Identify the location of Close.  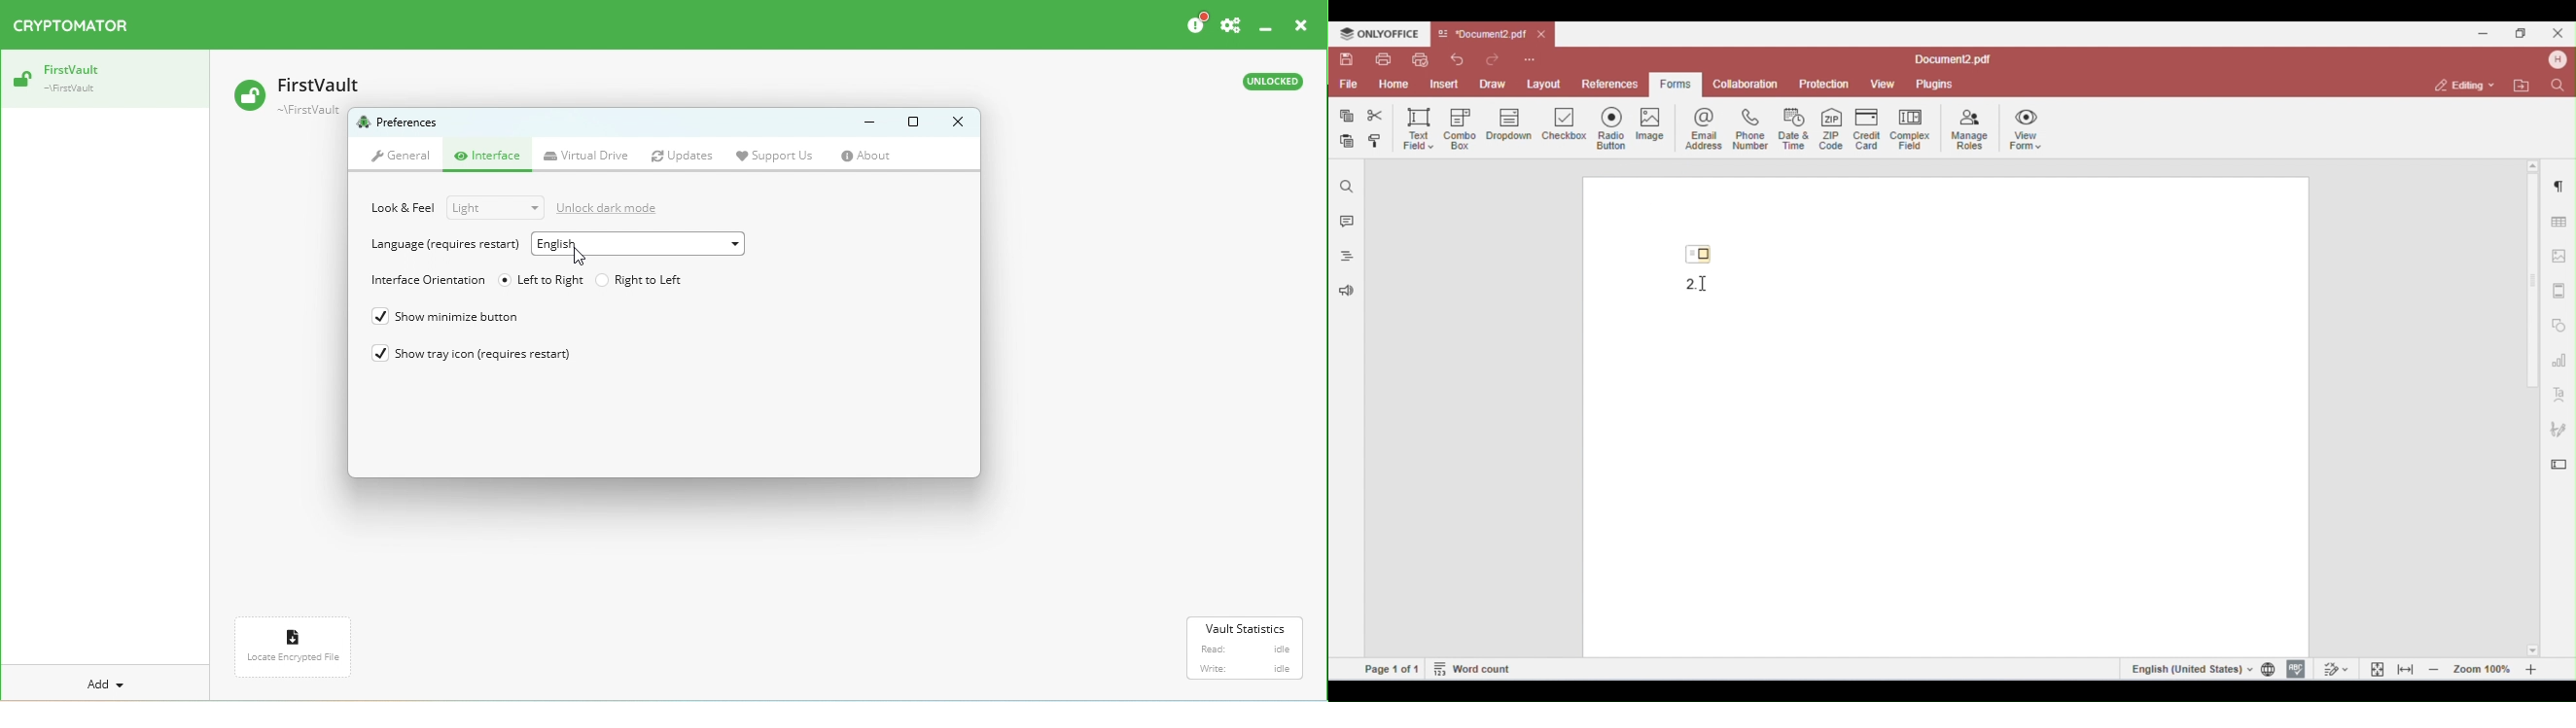
(953, 122).